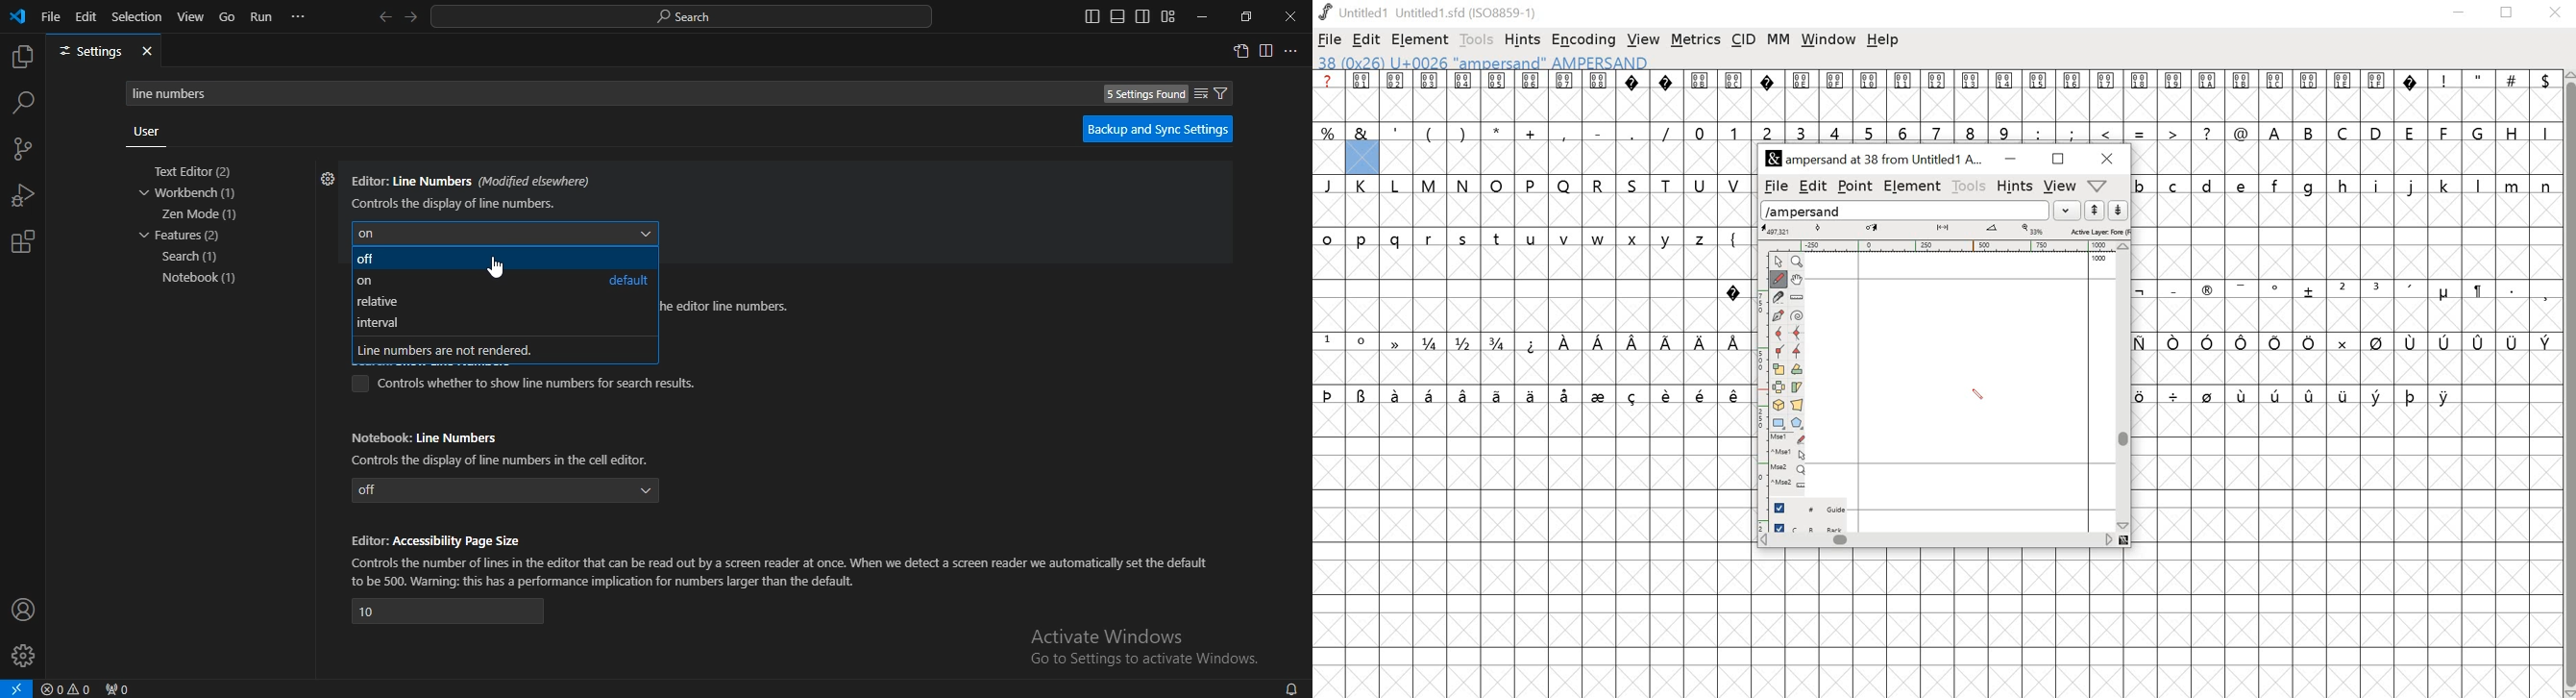 The image size is (2576, 700). Describe the element at coordinates (1790, 469) in the screenshot. I see `Mse2` at that location.